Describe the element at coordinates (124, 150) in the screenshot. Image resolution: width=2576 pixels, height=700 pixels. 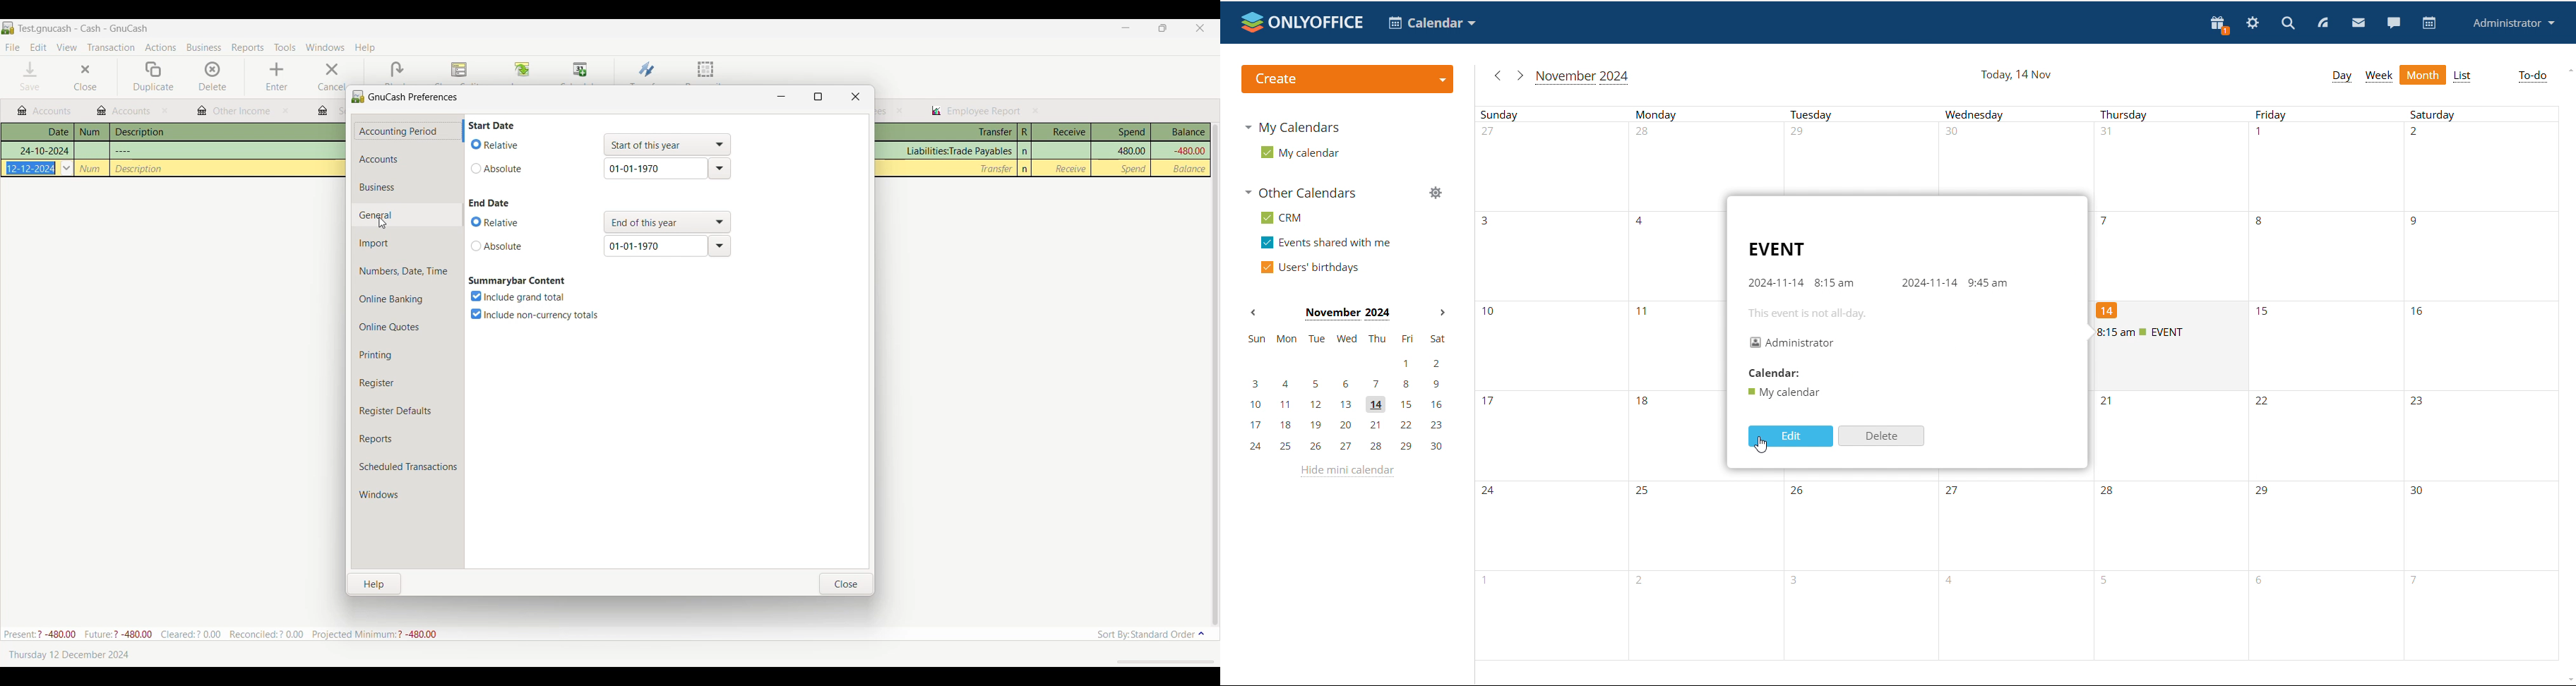
I see `` at that location.